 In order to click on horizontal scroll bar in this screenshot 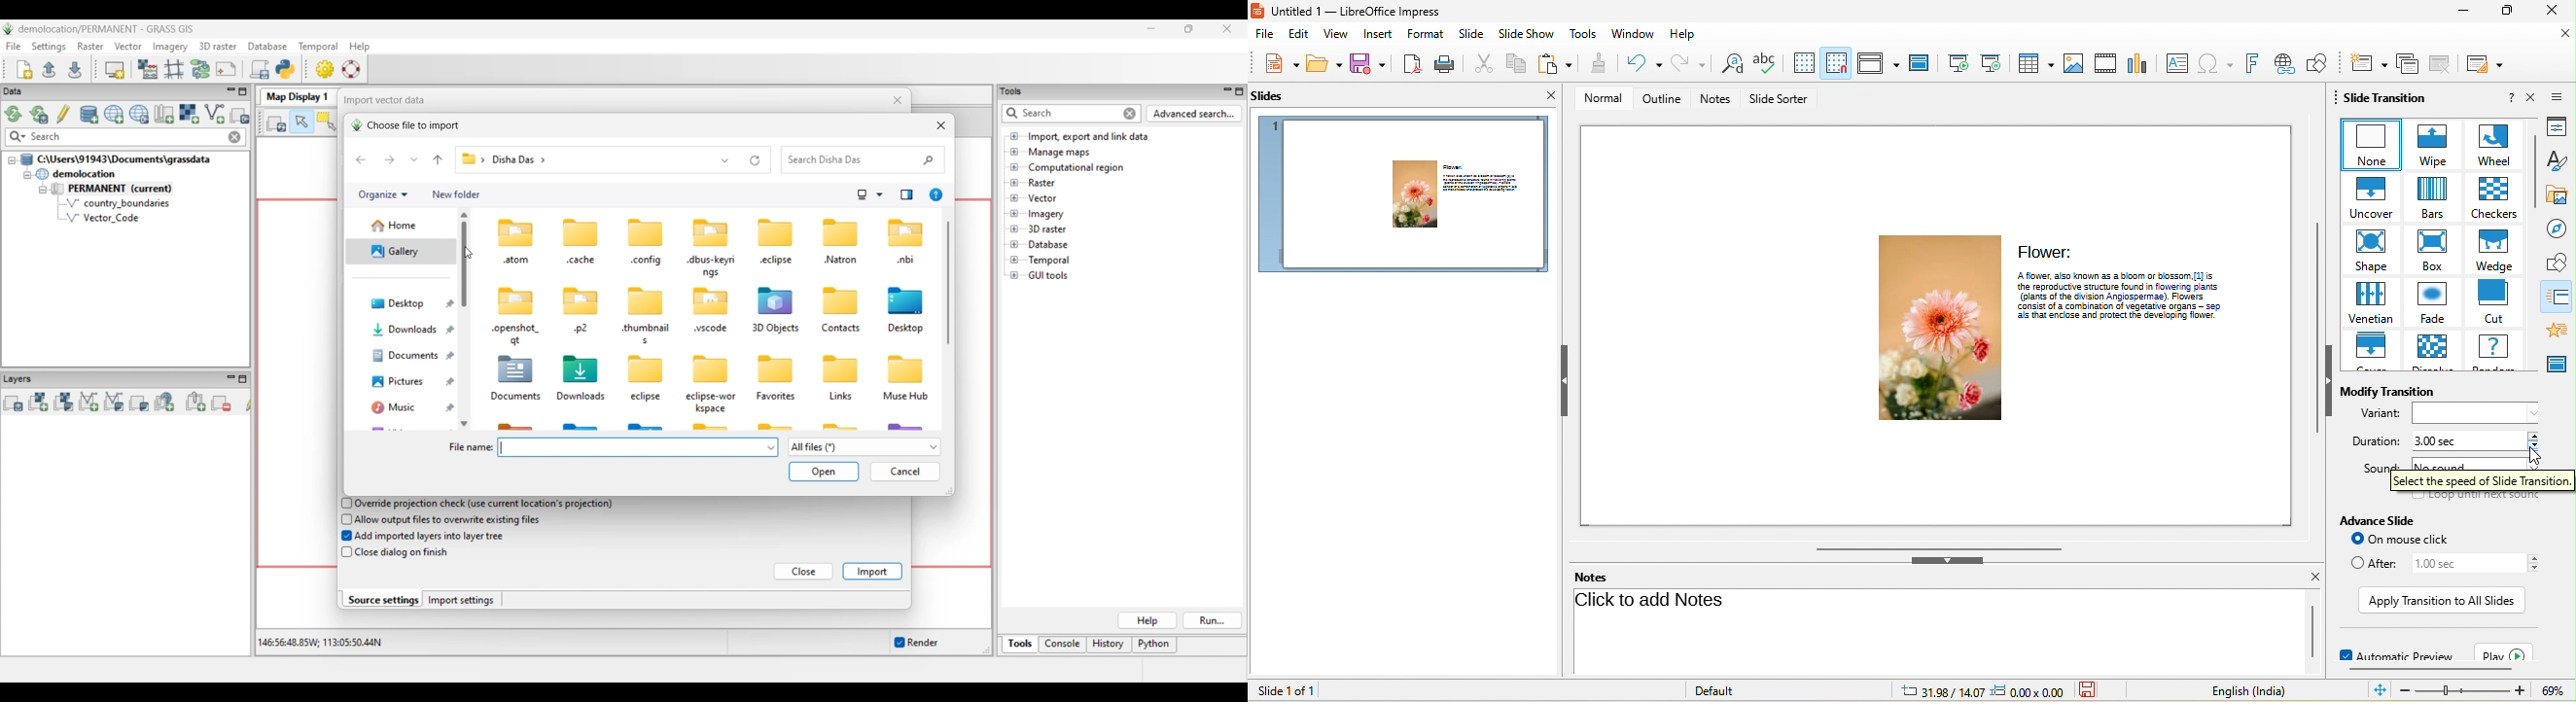, I will do `click(1936, 546)`.